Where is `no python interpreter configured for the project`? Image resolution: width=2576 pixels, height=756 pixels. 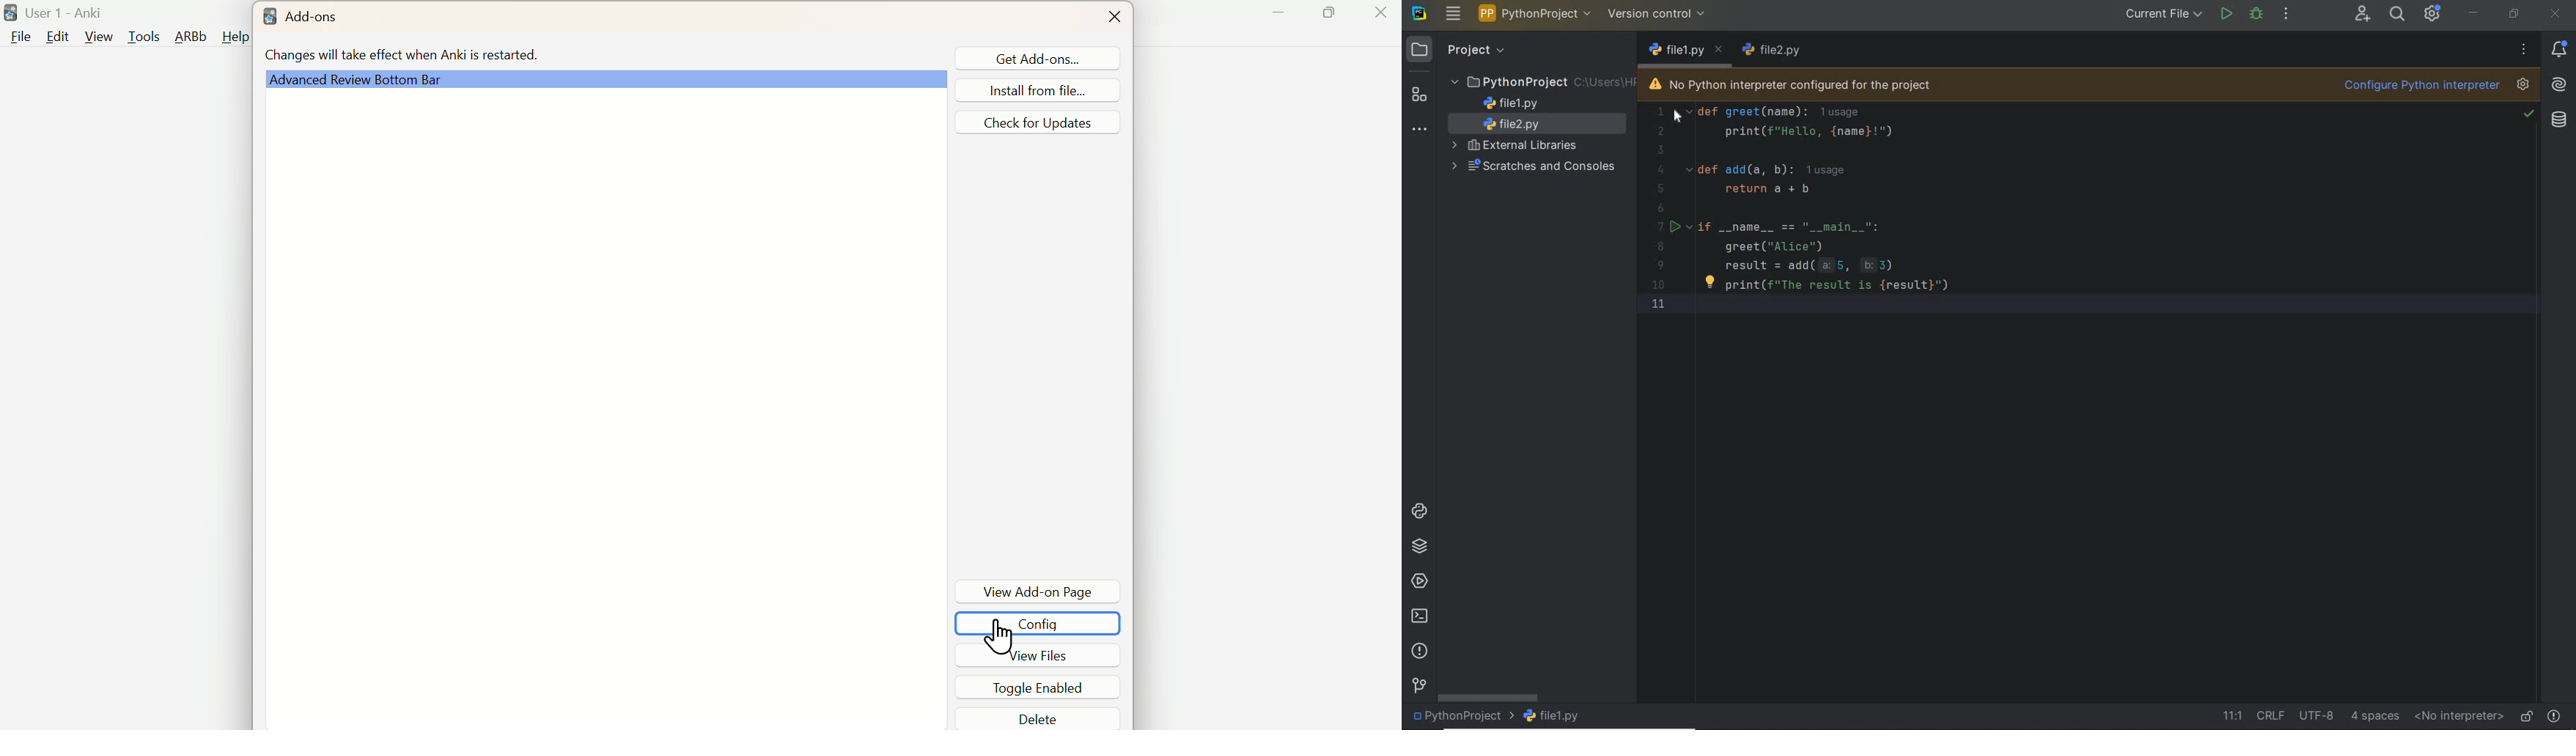
no python interpreter configured for the project is located at coordinates (1791, 85).